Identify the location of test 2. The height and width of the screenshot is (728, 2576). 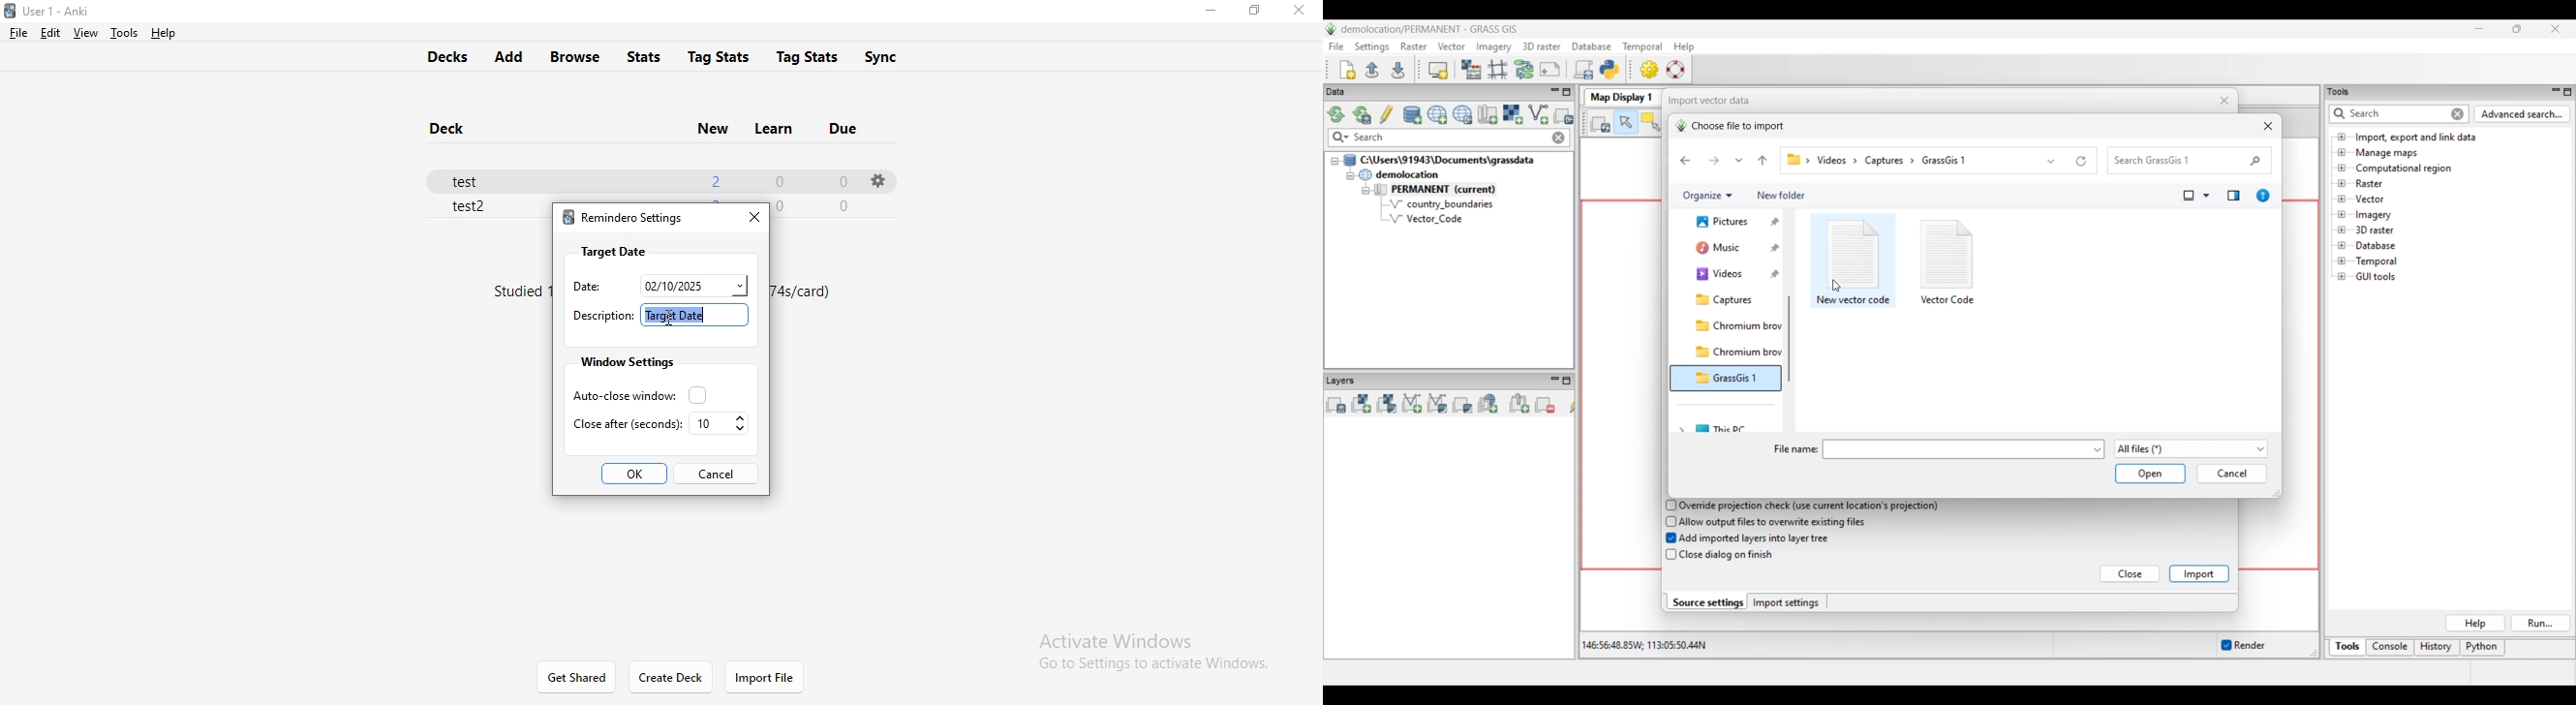
(471, 208).